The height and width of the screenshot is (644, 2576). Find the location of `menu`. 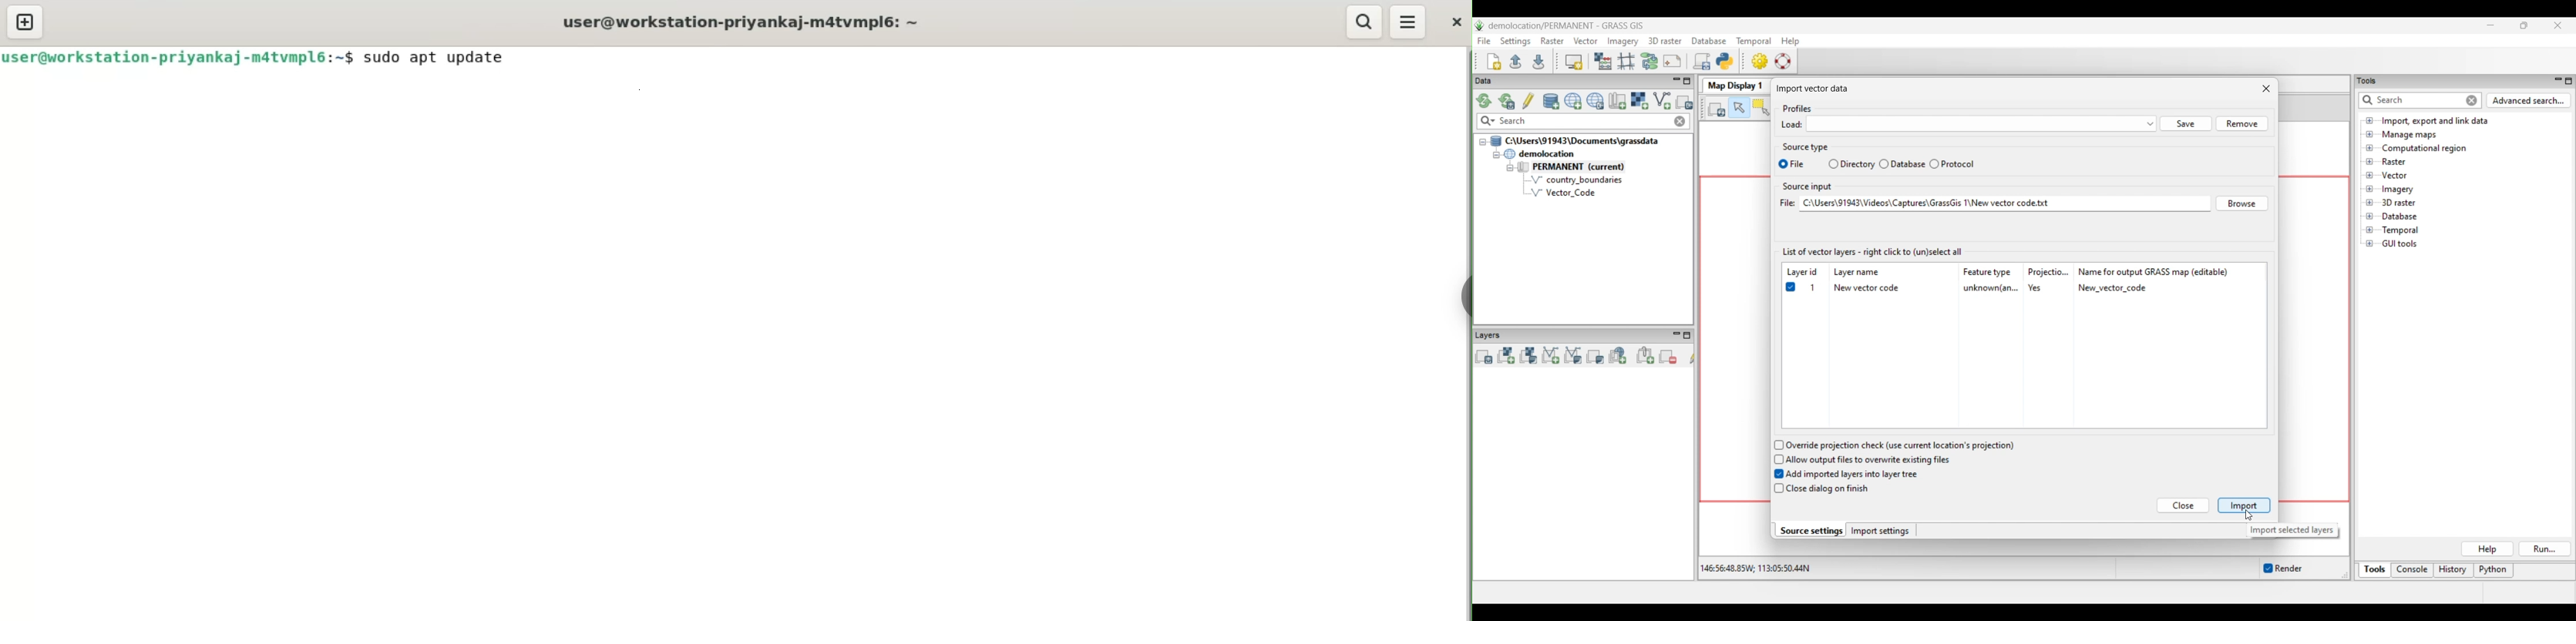

menu is located at coordinates (1408, 21).